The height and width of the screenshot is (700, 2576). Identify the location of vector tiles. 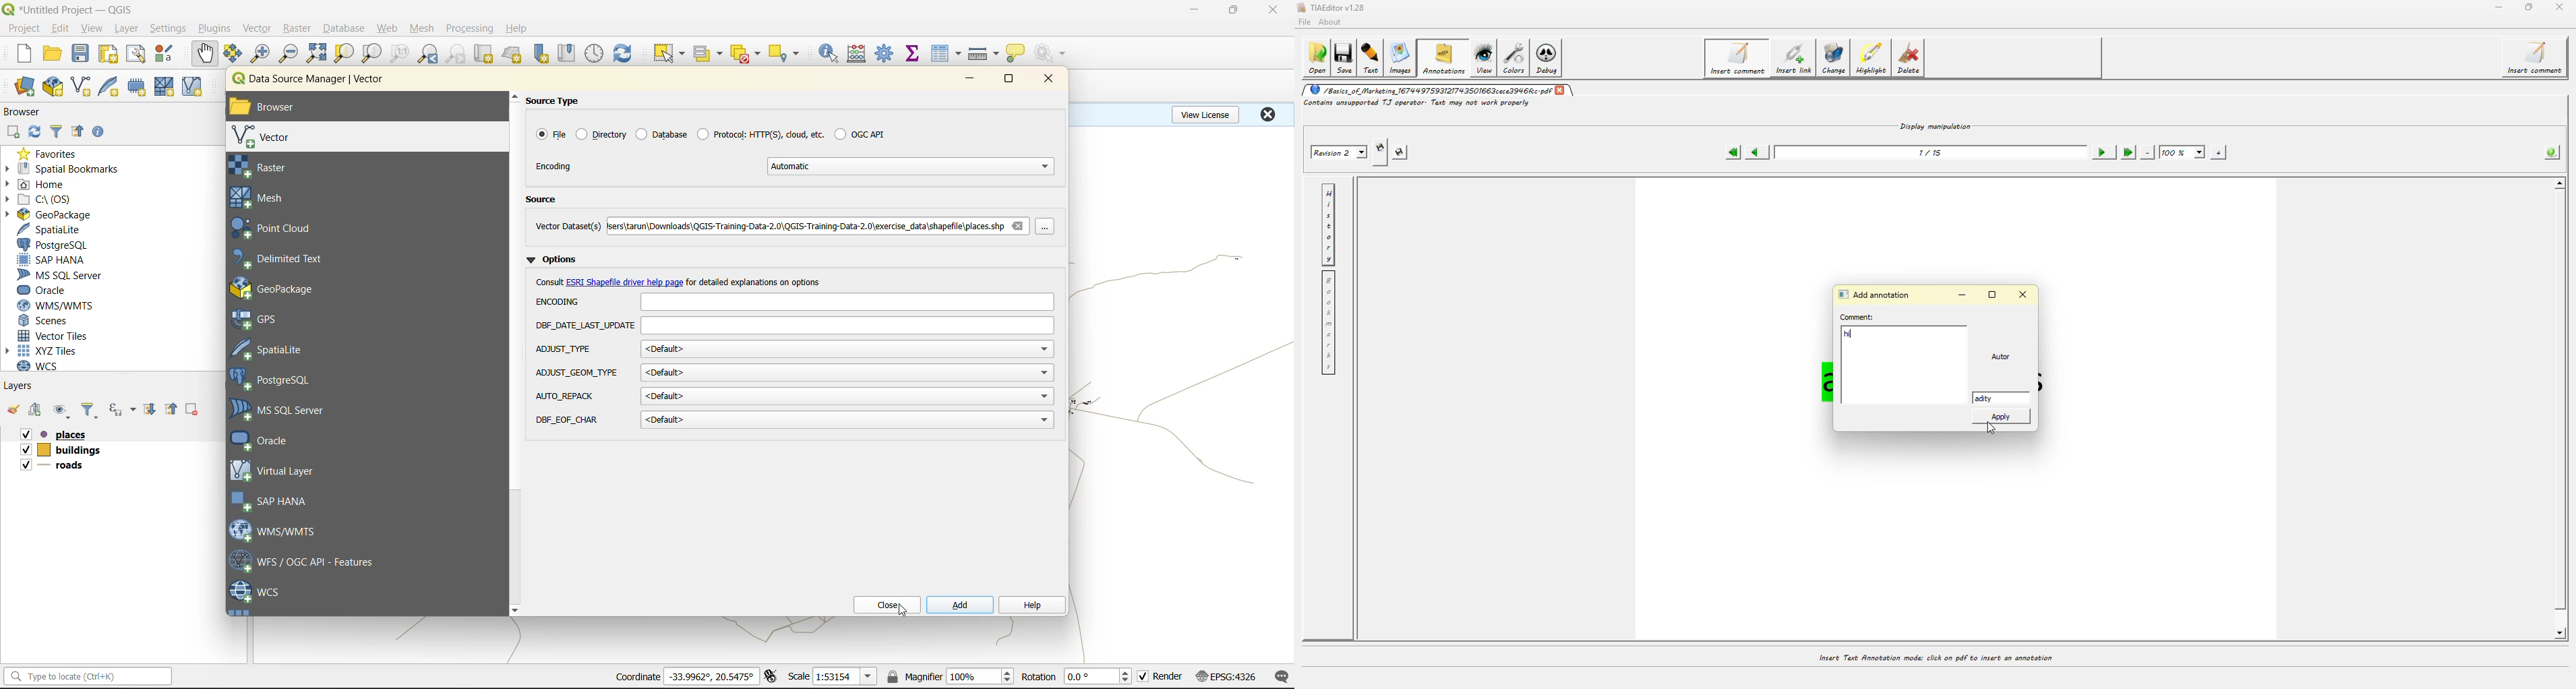
(56, 334).